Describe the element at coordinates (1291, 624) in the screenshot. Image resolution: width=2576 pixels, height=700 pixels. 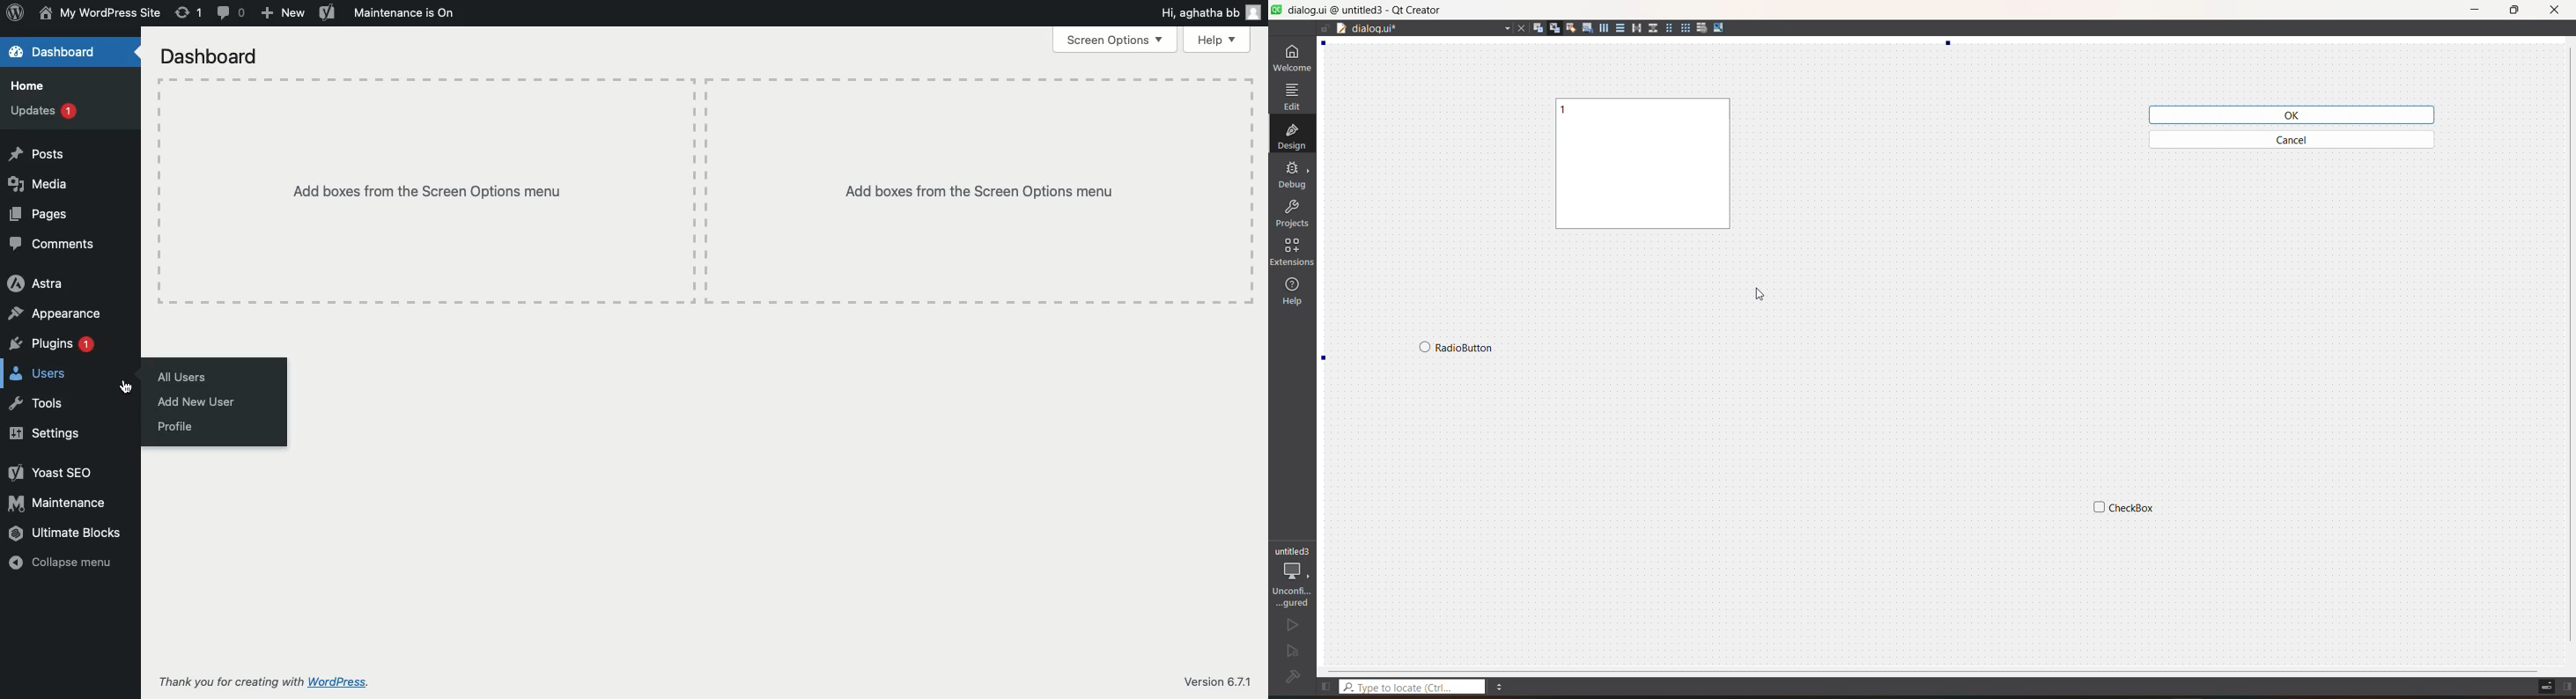
I see `run file` at that location.